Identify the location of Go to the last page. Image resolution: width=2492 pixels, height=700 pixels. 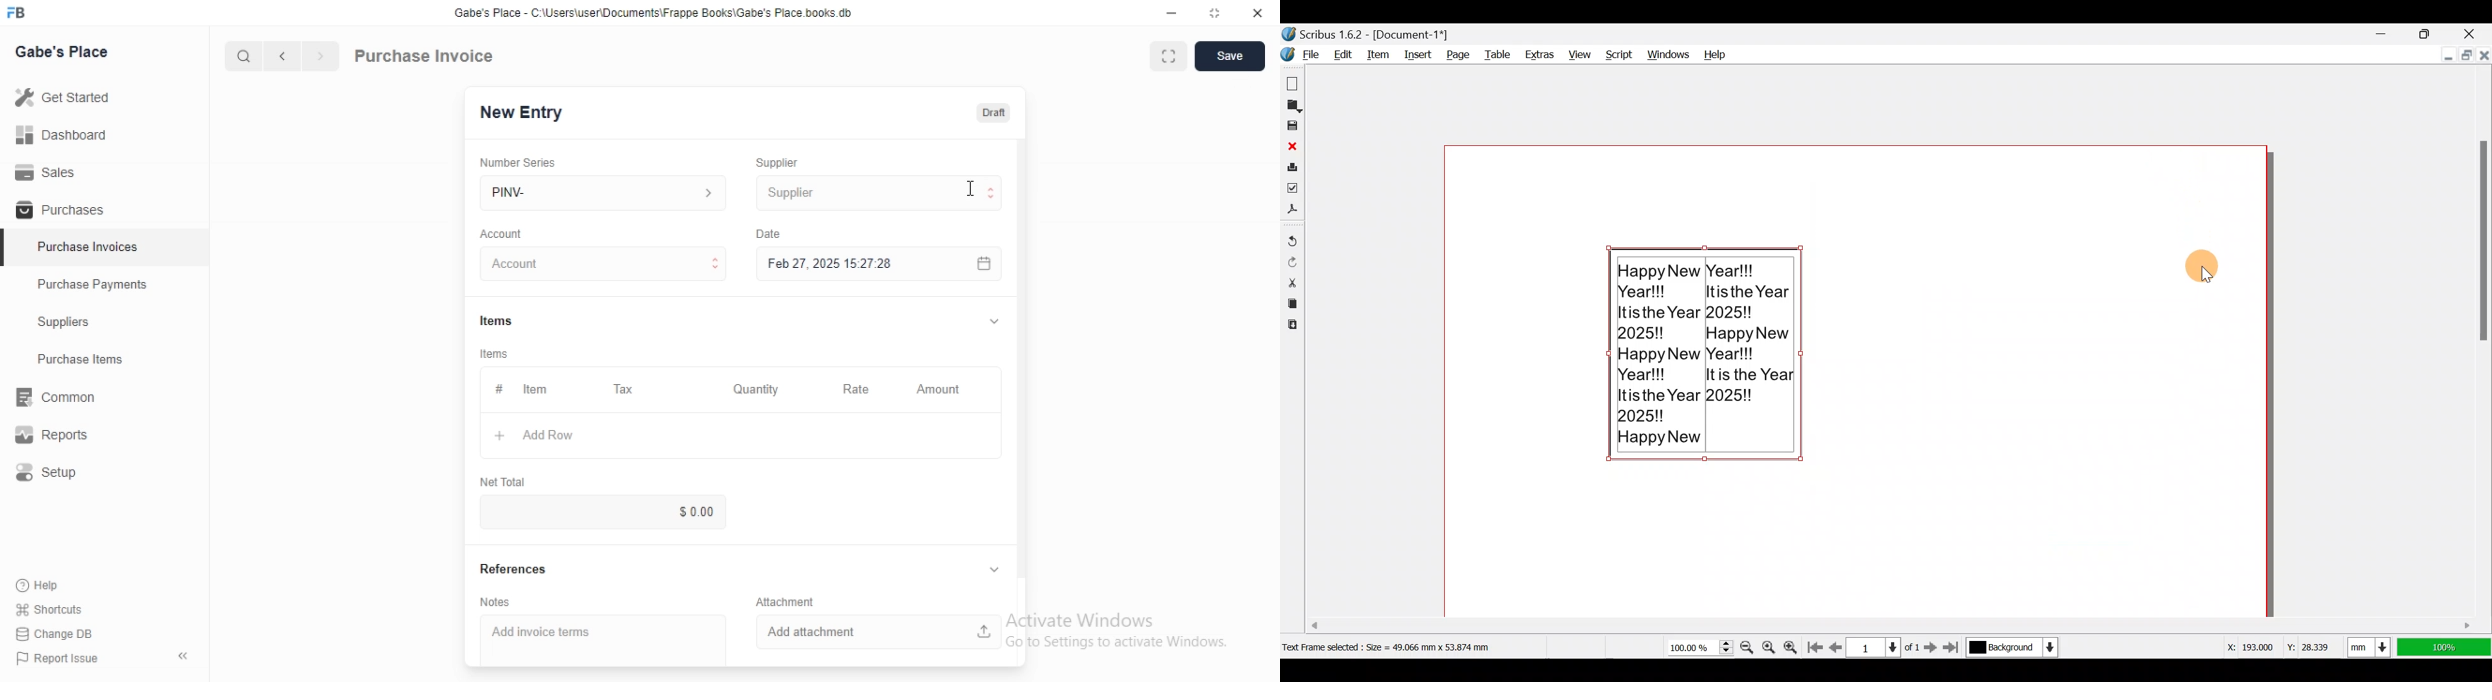
(1954, 647).